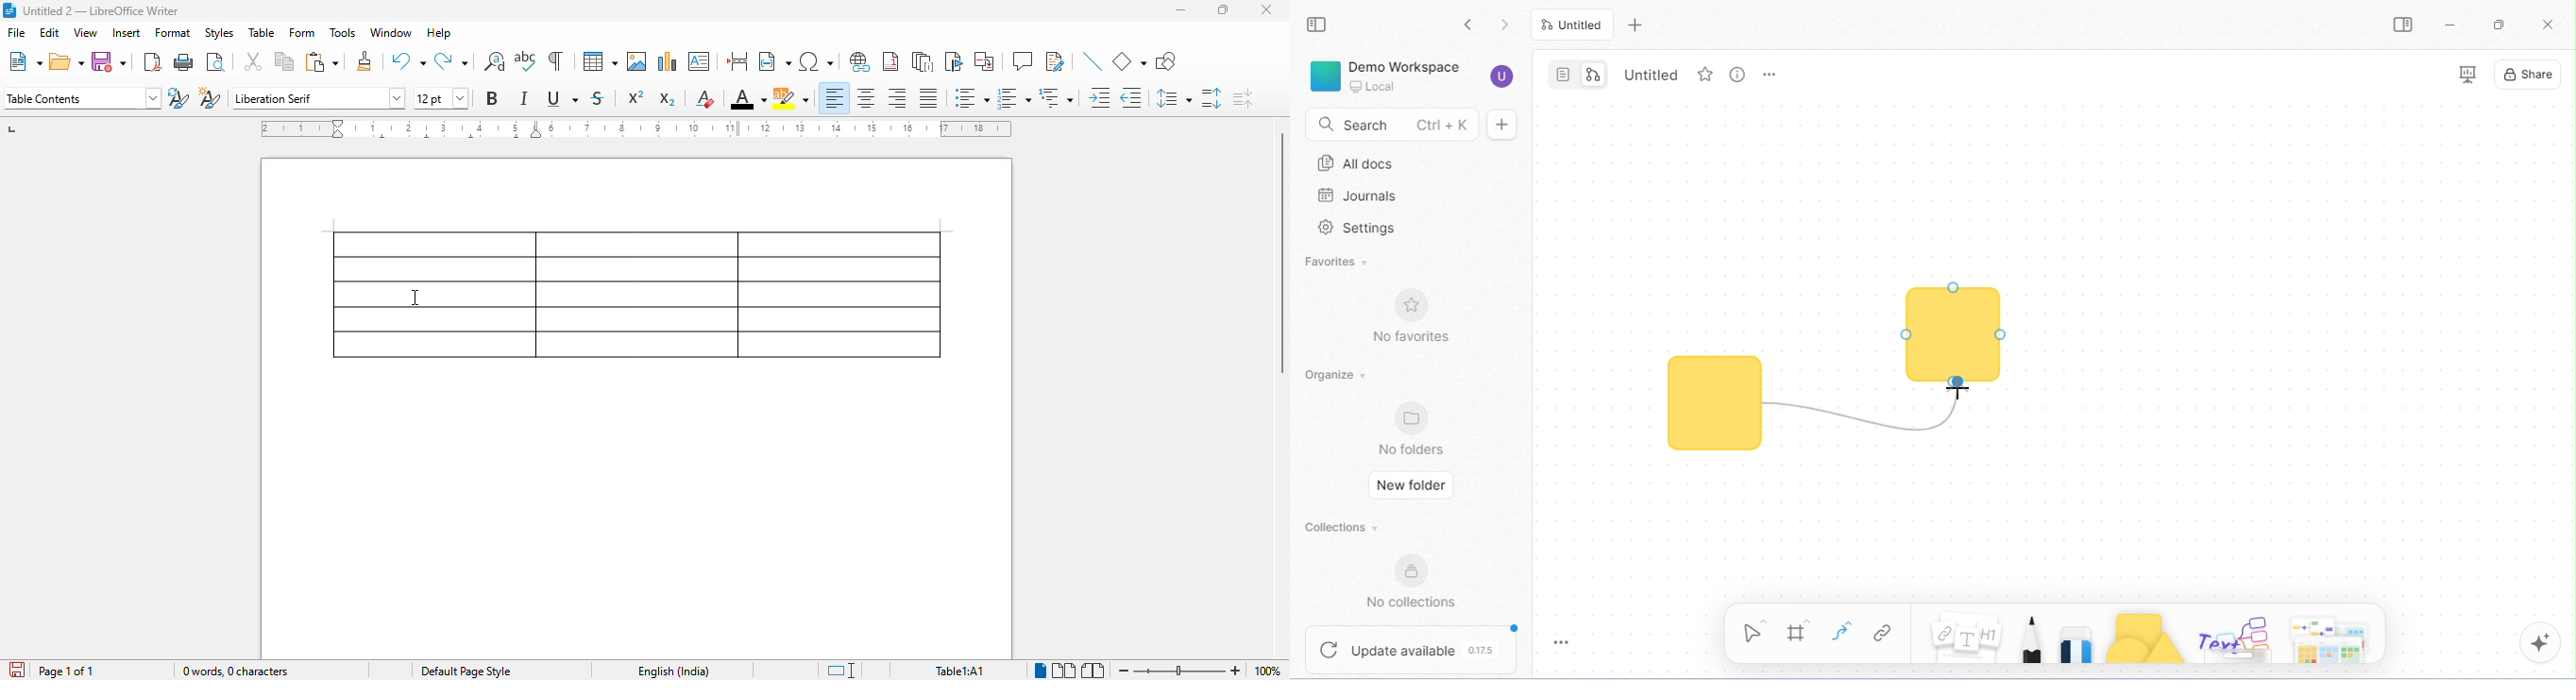  I want to click on insert line, so click(1093, 60).